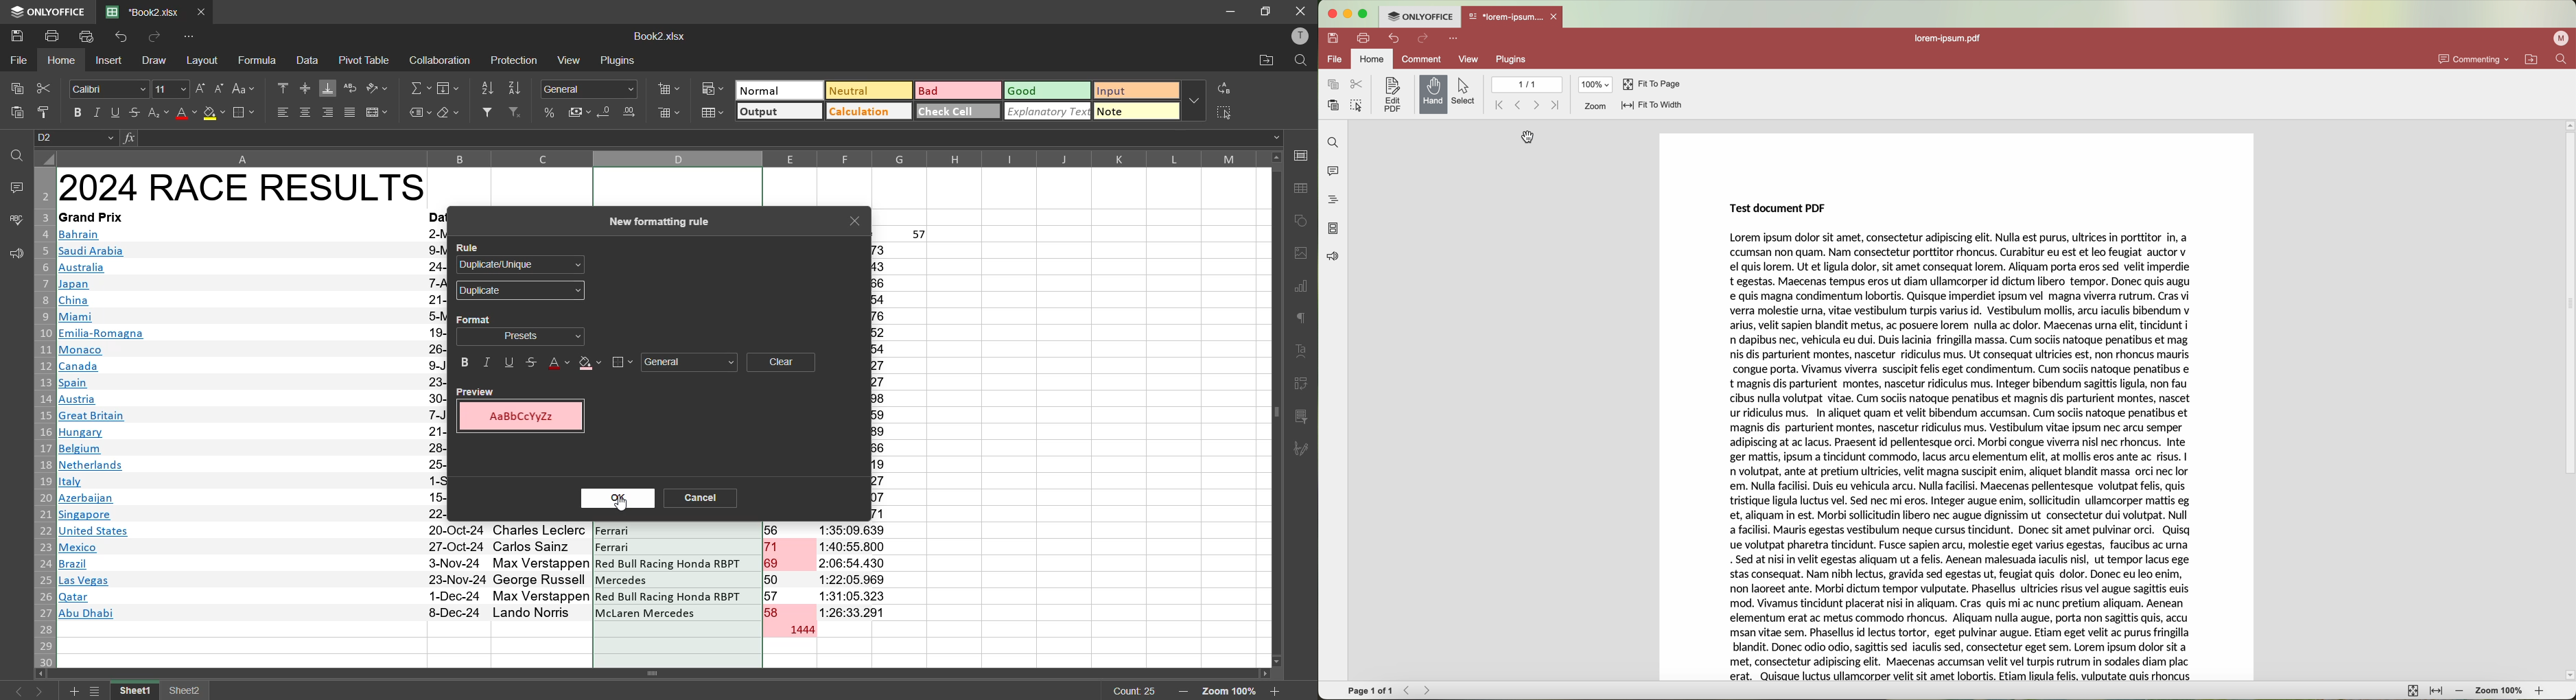  I want to click on comments, so click(1333, 173).